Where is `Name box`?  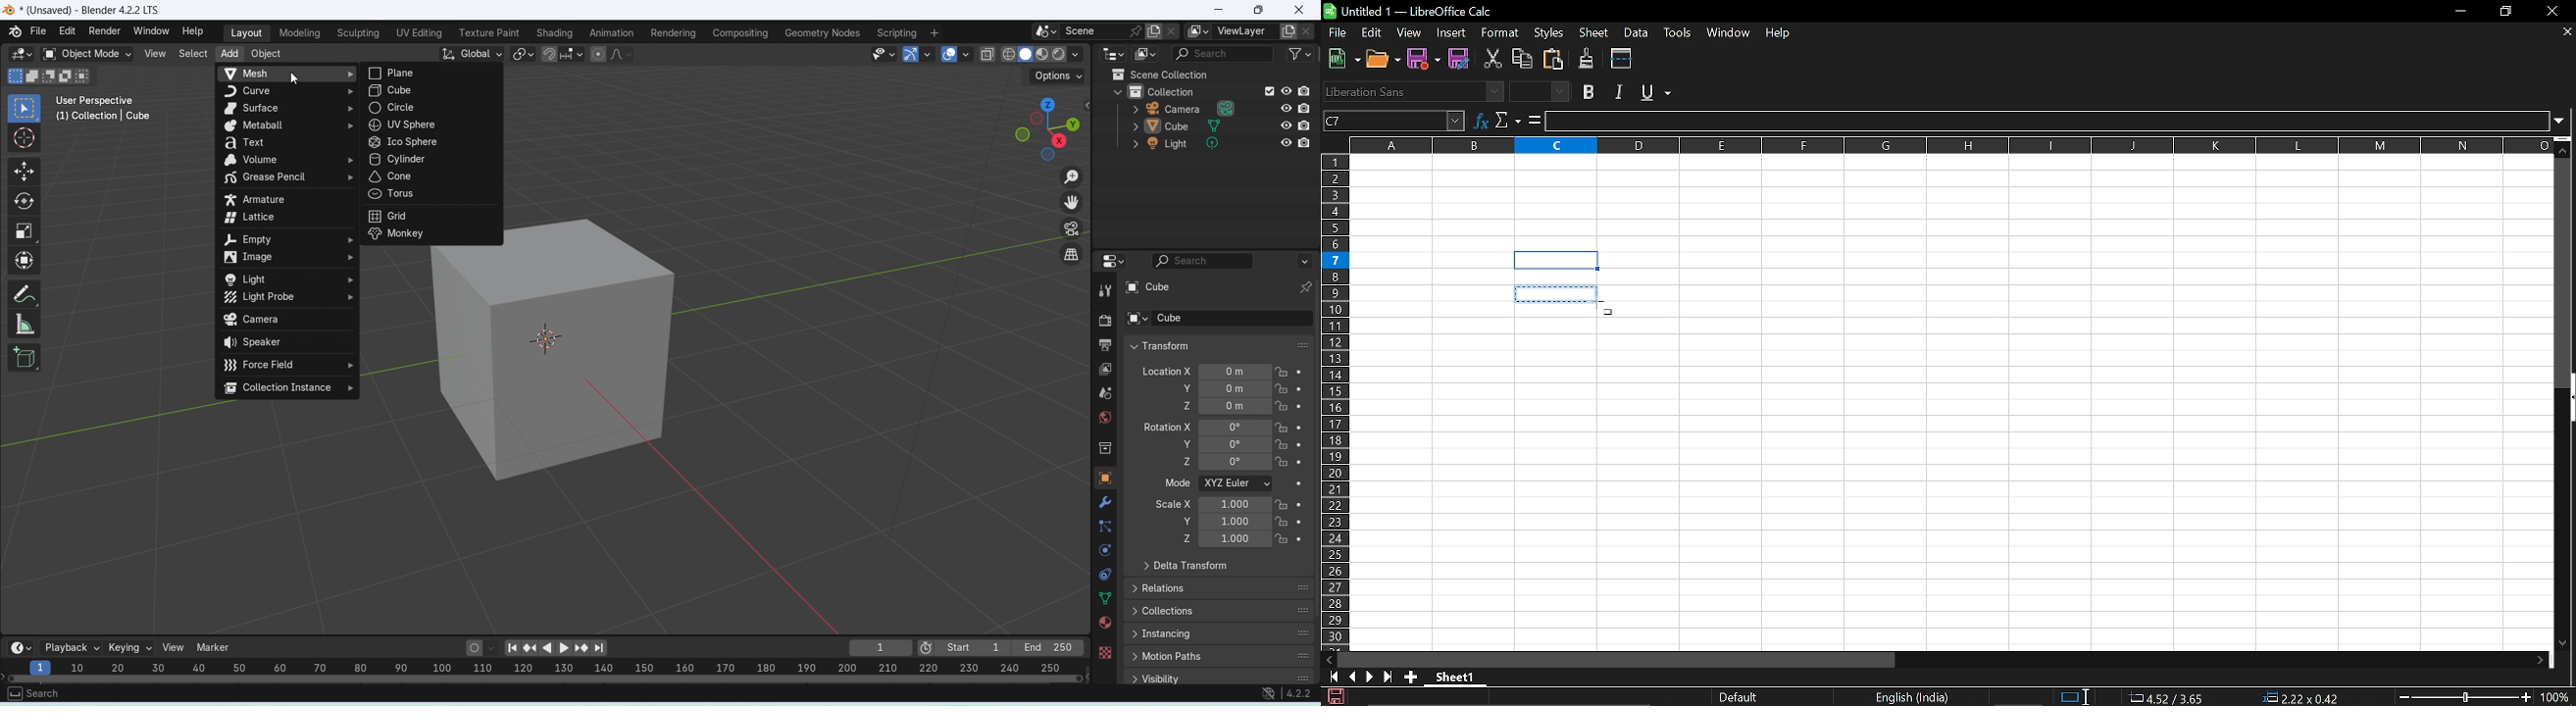
Name box is located at coordinates (1394, 120).